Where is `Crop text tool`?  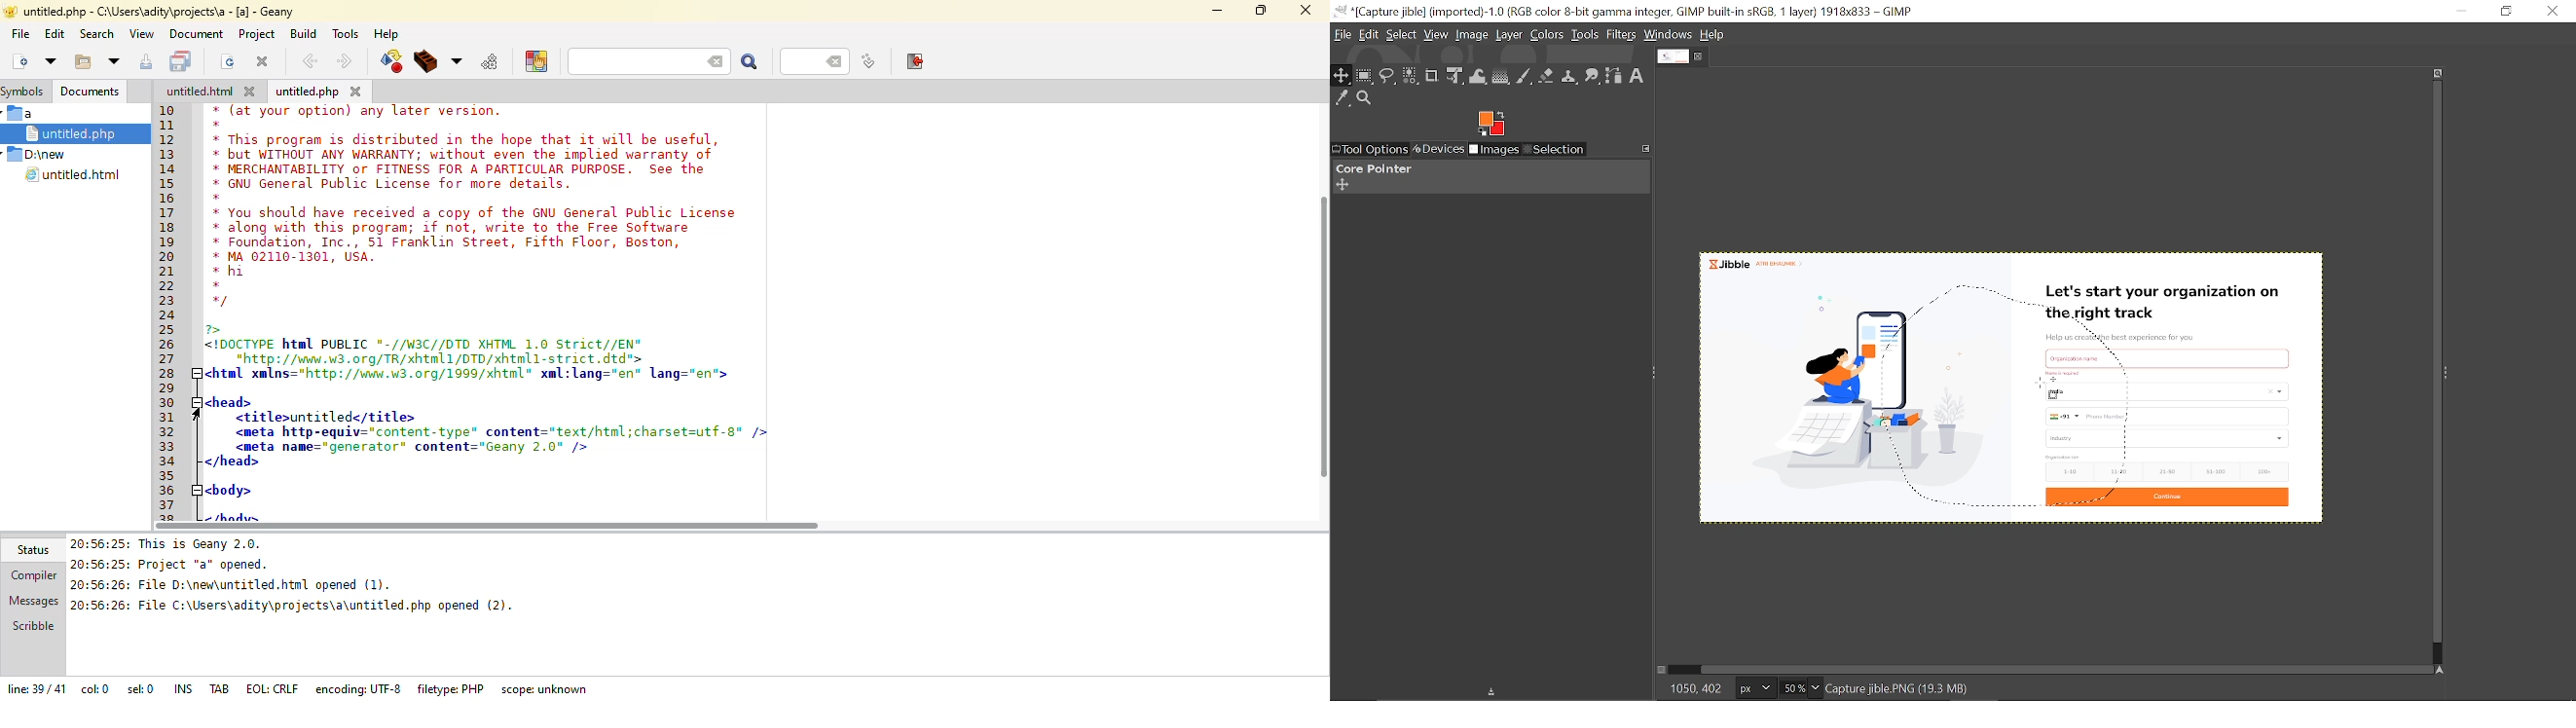
Crop text tool is located at coordinates (1432, 76).